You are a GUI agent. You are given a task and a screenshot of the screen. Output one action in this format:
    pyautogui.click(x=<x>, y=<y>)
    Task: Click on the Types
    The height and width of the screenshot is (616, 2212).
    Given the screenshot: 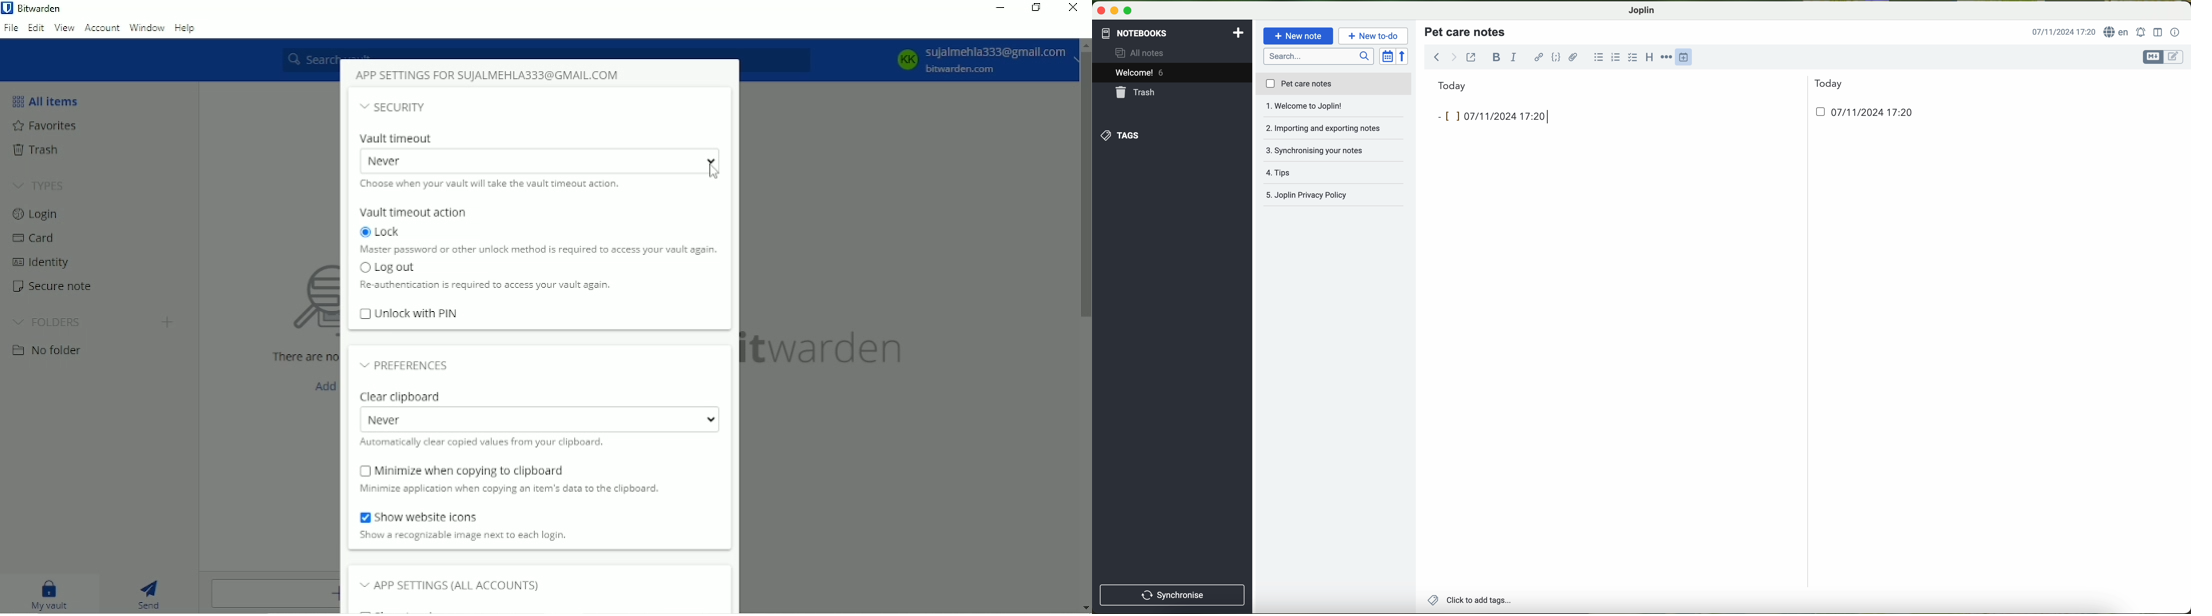 What is the action you would take?
    pyautogui.click(x=39, y=186)
    